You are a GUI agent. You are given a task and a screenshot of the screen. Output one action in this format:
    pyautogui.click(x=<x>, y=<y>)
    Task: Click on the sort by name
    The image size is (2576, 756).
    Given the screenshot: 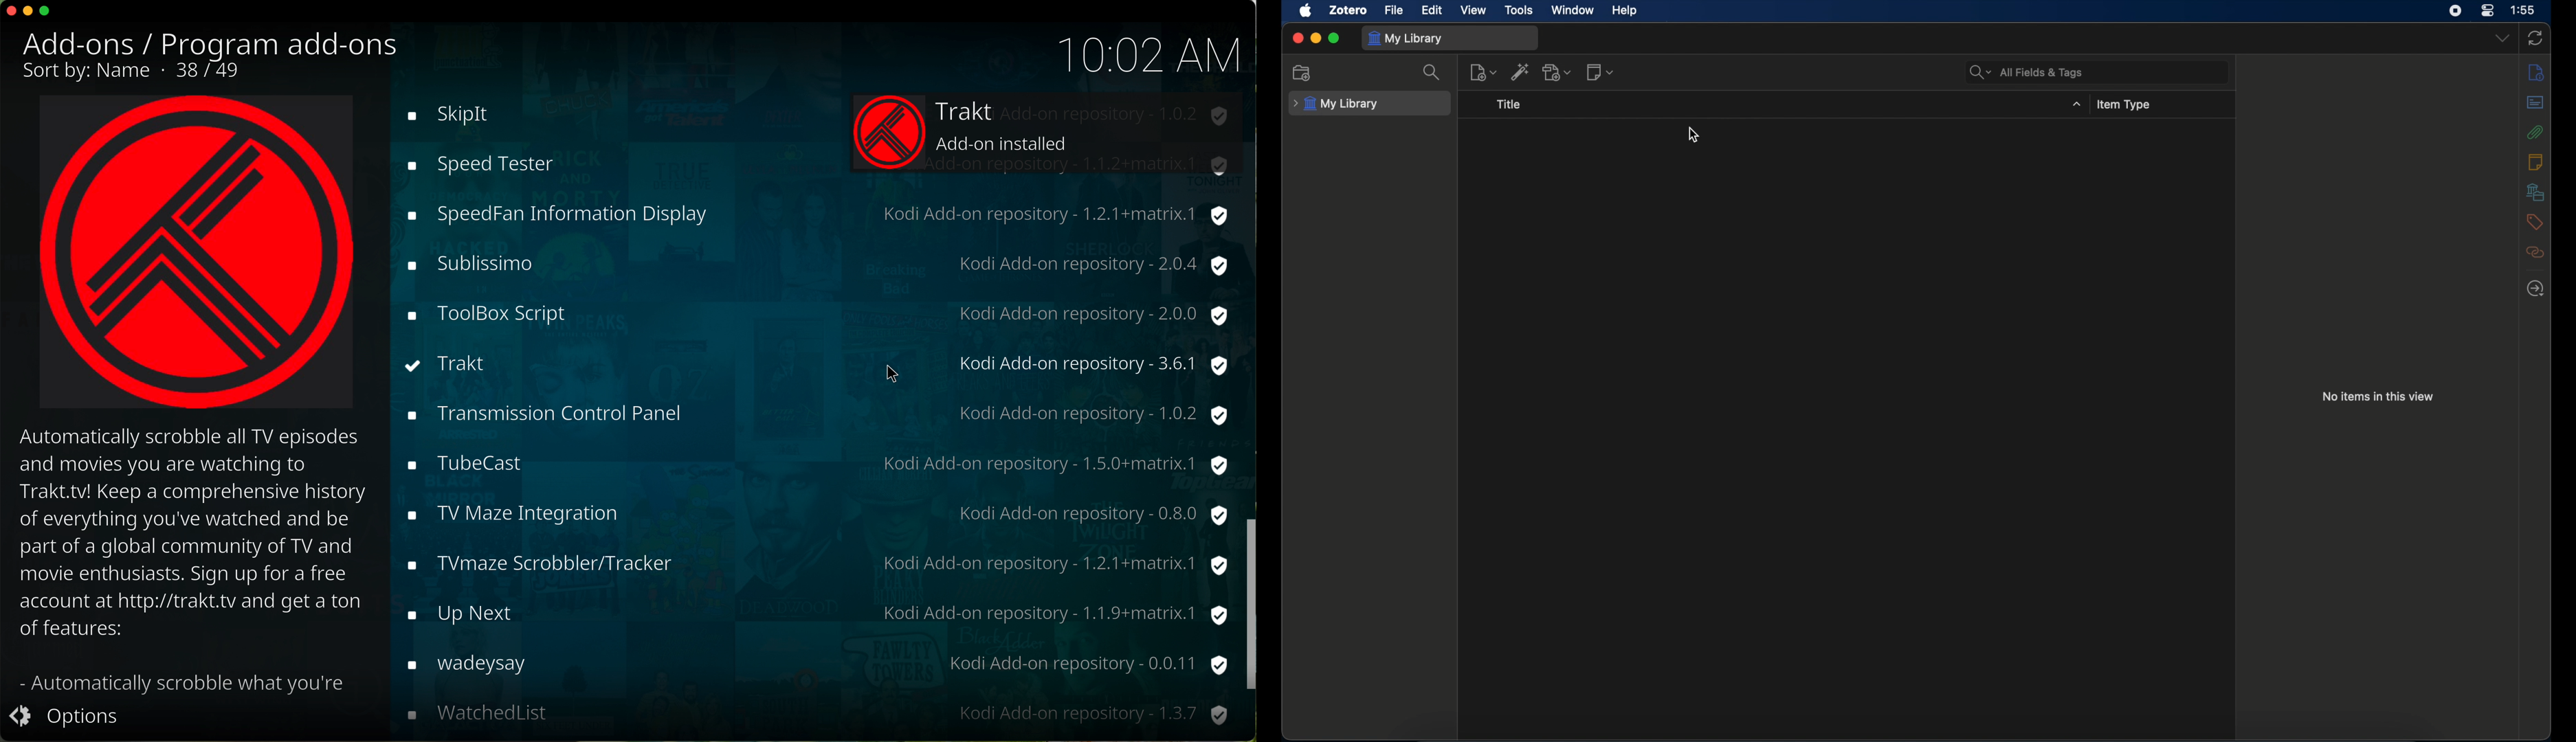 What is the action you would take?
    pyautogui.click(x=93, y=74)
    